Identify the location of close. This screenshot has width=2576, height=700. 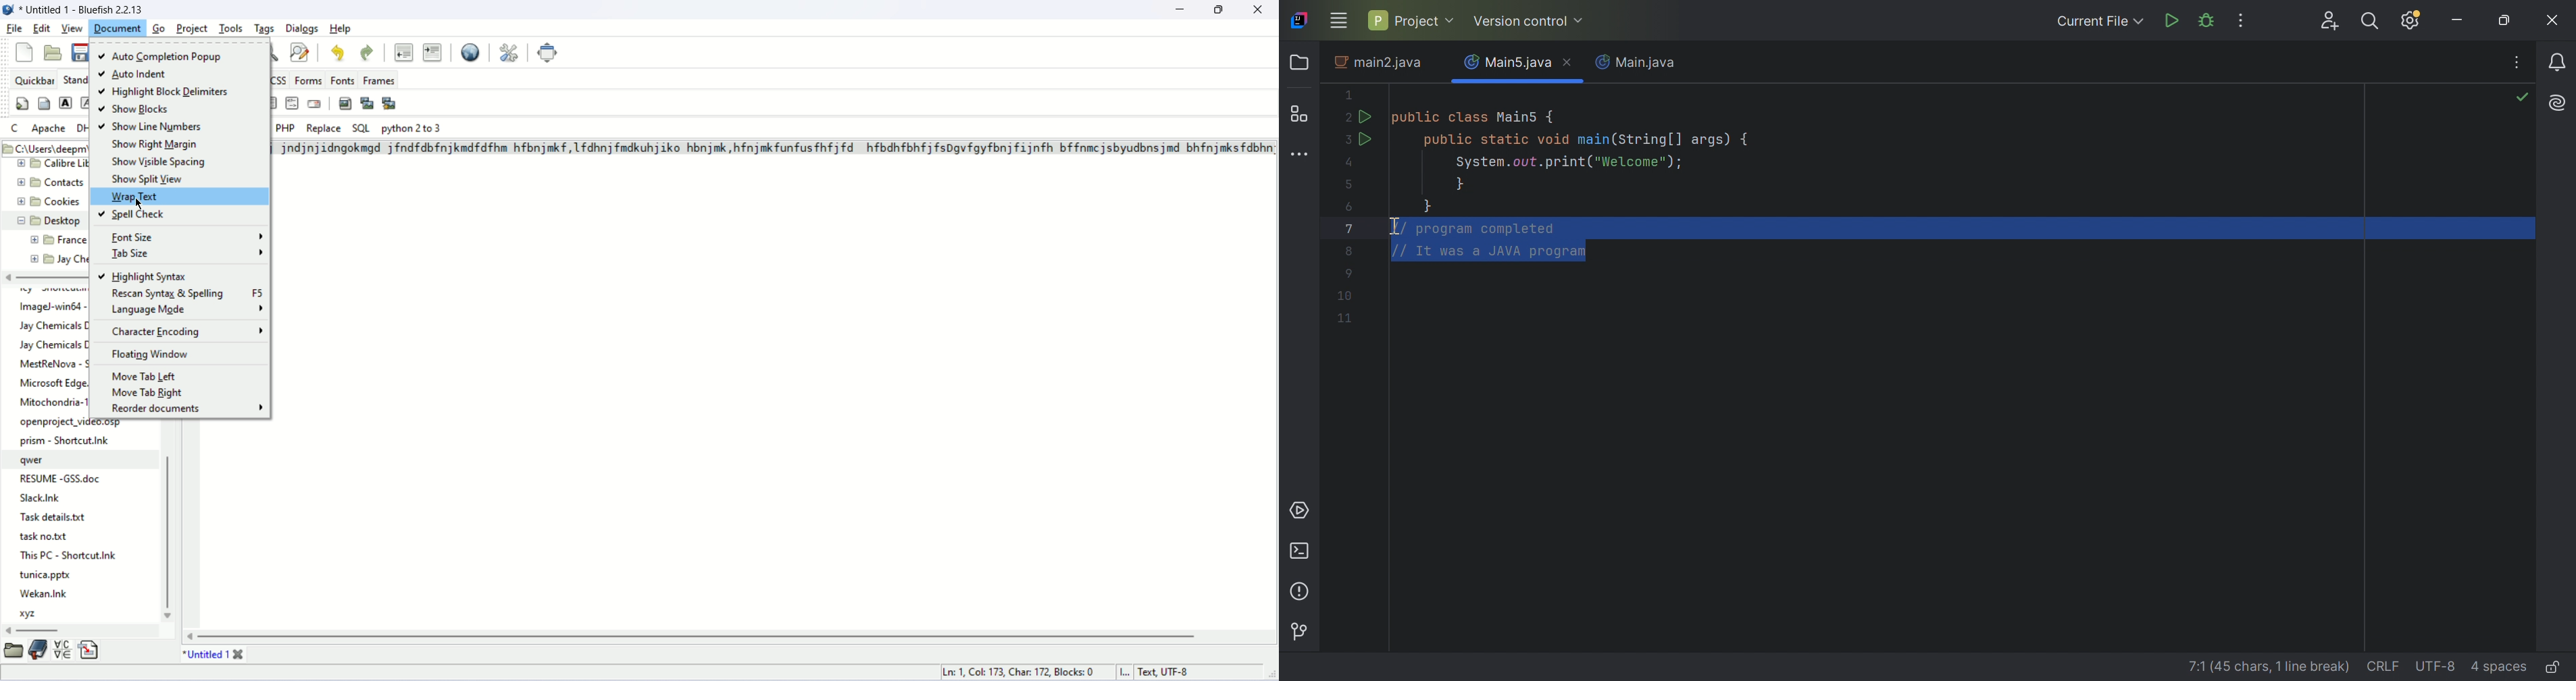
(1258, 10).